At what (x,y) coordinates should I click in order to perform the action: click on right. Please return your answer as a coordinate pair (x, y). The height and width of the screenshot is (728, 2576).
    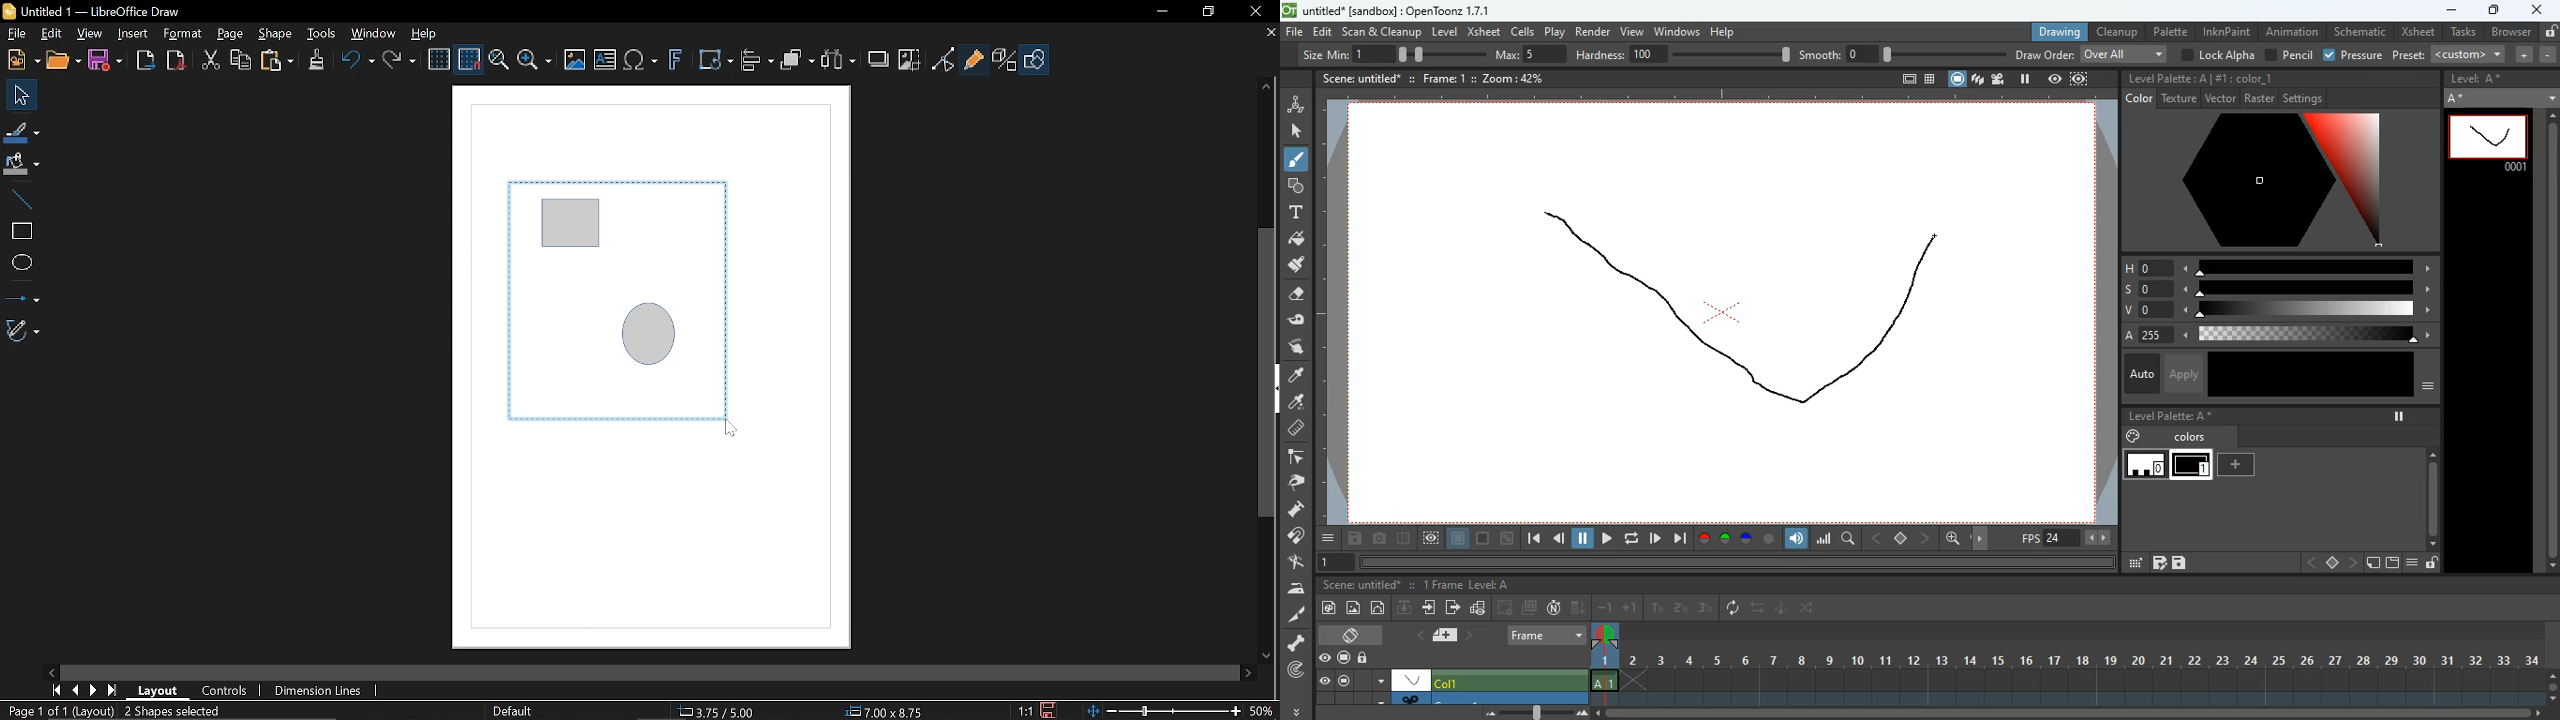
    Looking at the image, I should click on (1983, 539).